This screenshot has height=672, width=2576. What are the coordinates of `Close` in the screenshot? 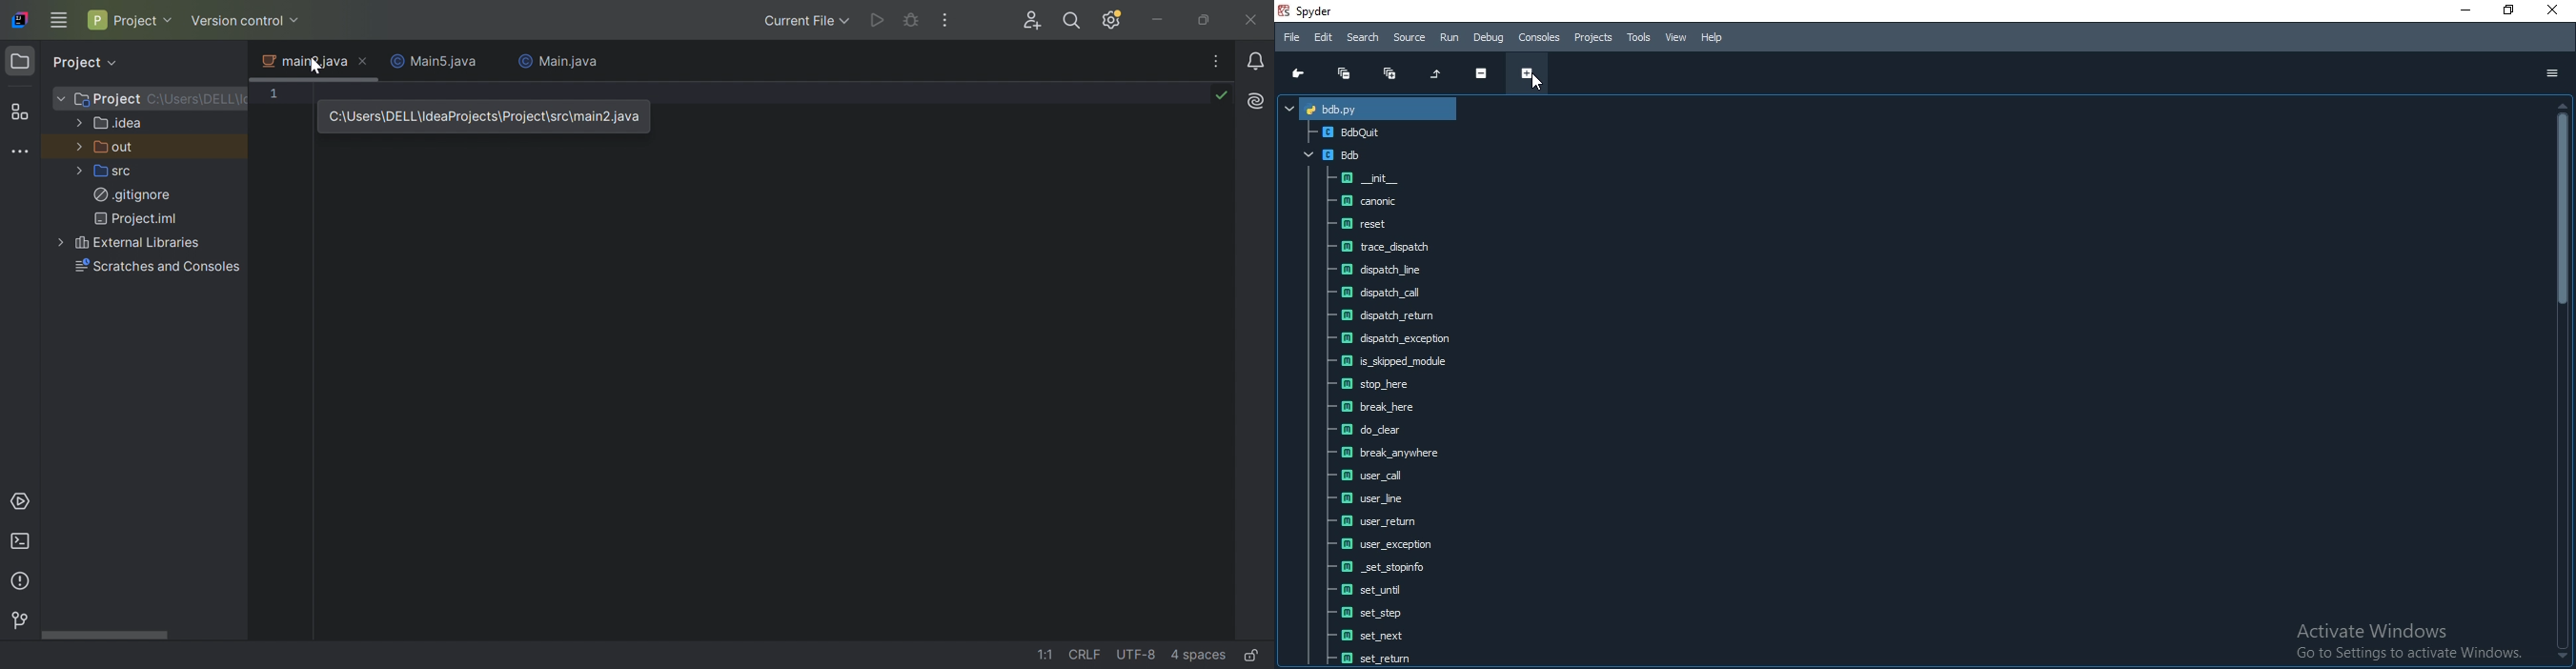 It's located at (365, 60).